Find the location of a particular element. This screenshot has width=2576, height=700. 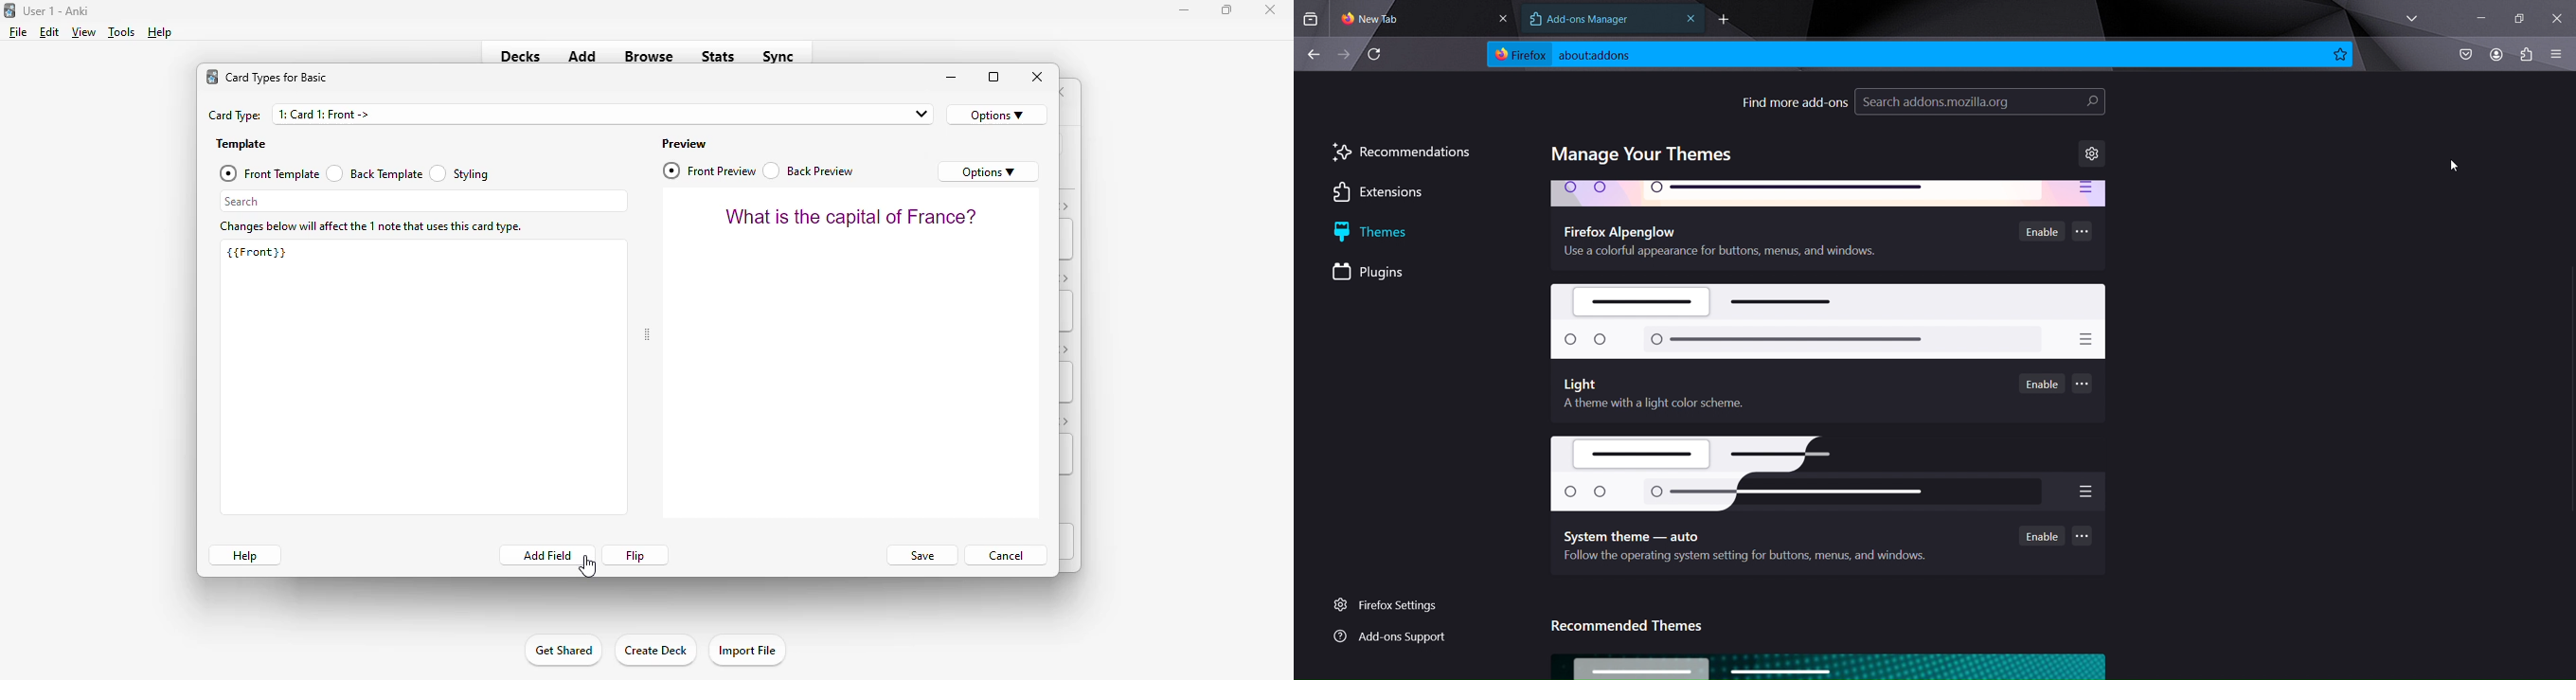

scrollbar is located at coordinates (2568, 293).